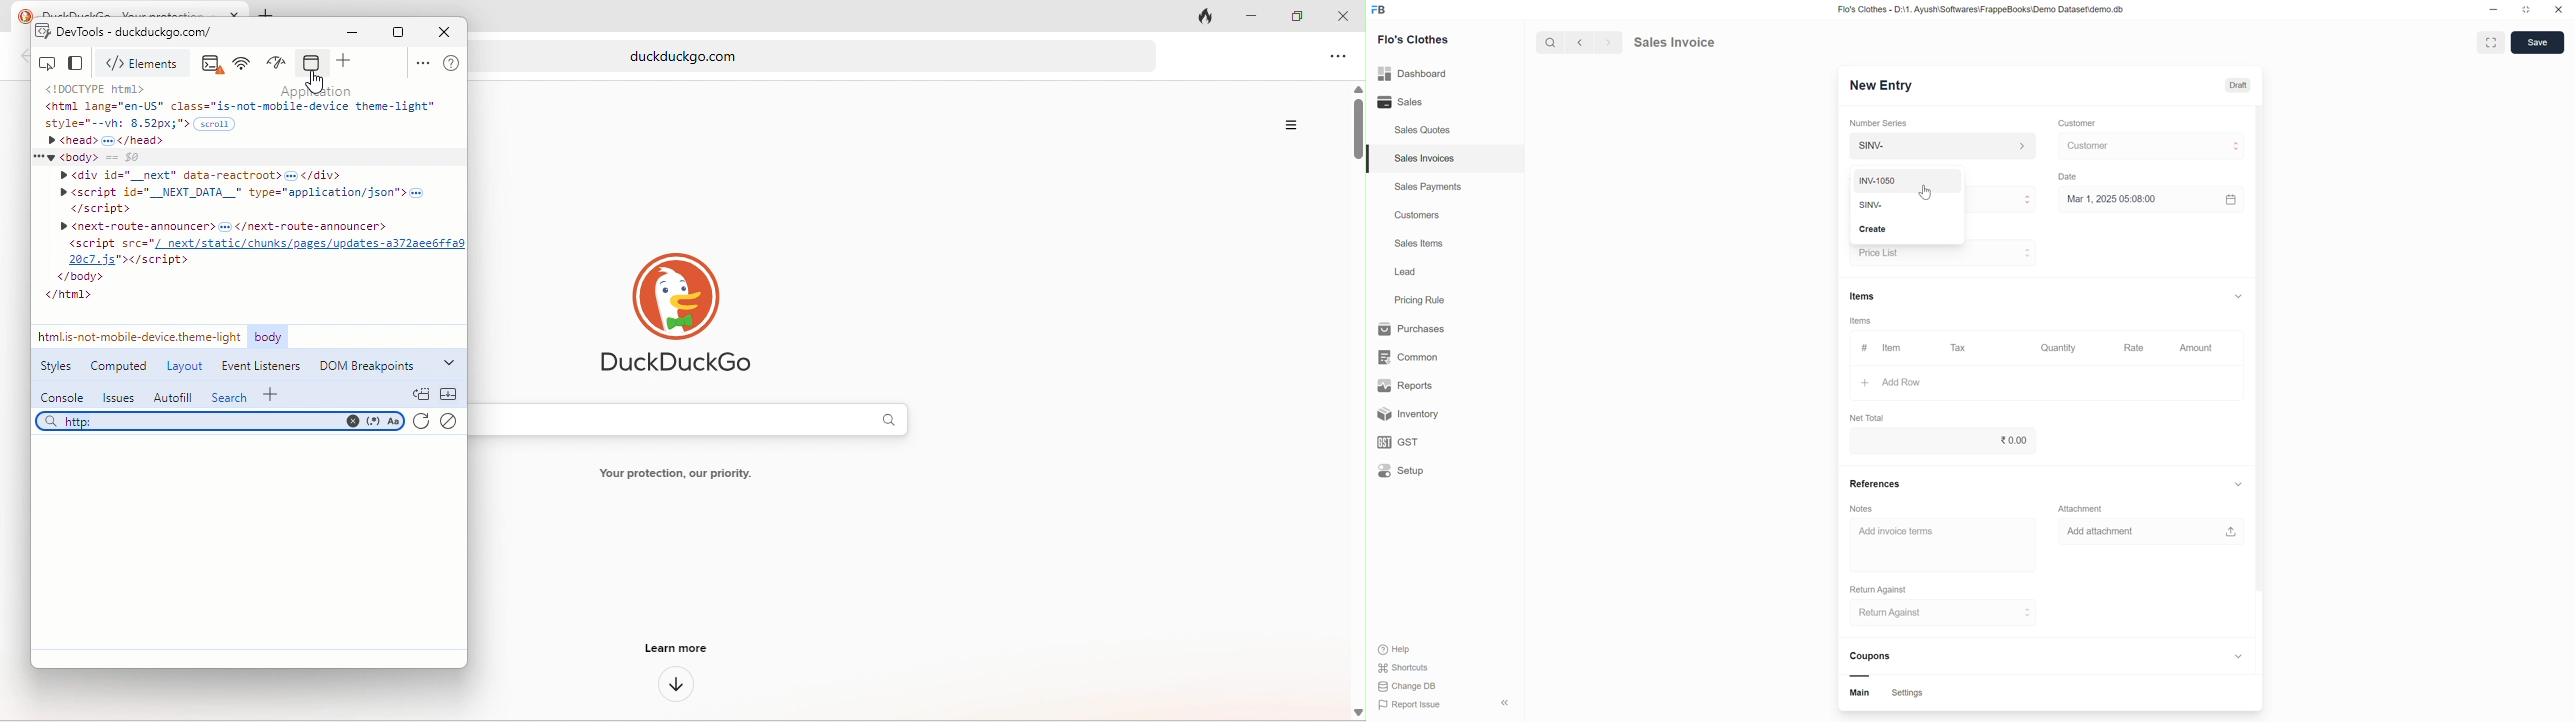 Image resolution: width=2576 pixels, height=728 pixels. Describe the element at coordinates (1418, 706) in the screenshot. I see `Report Issue ` at that location.